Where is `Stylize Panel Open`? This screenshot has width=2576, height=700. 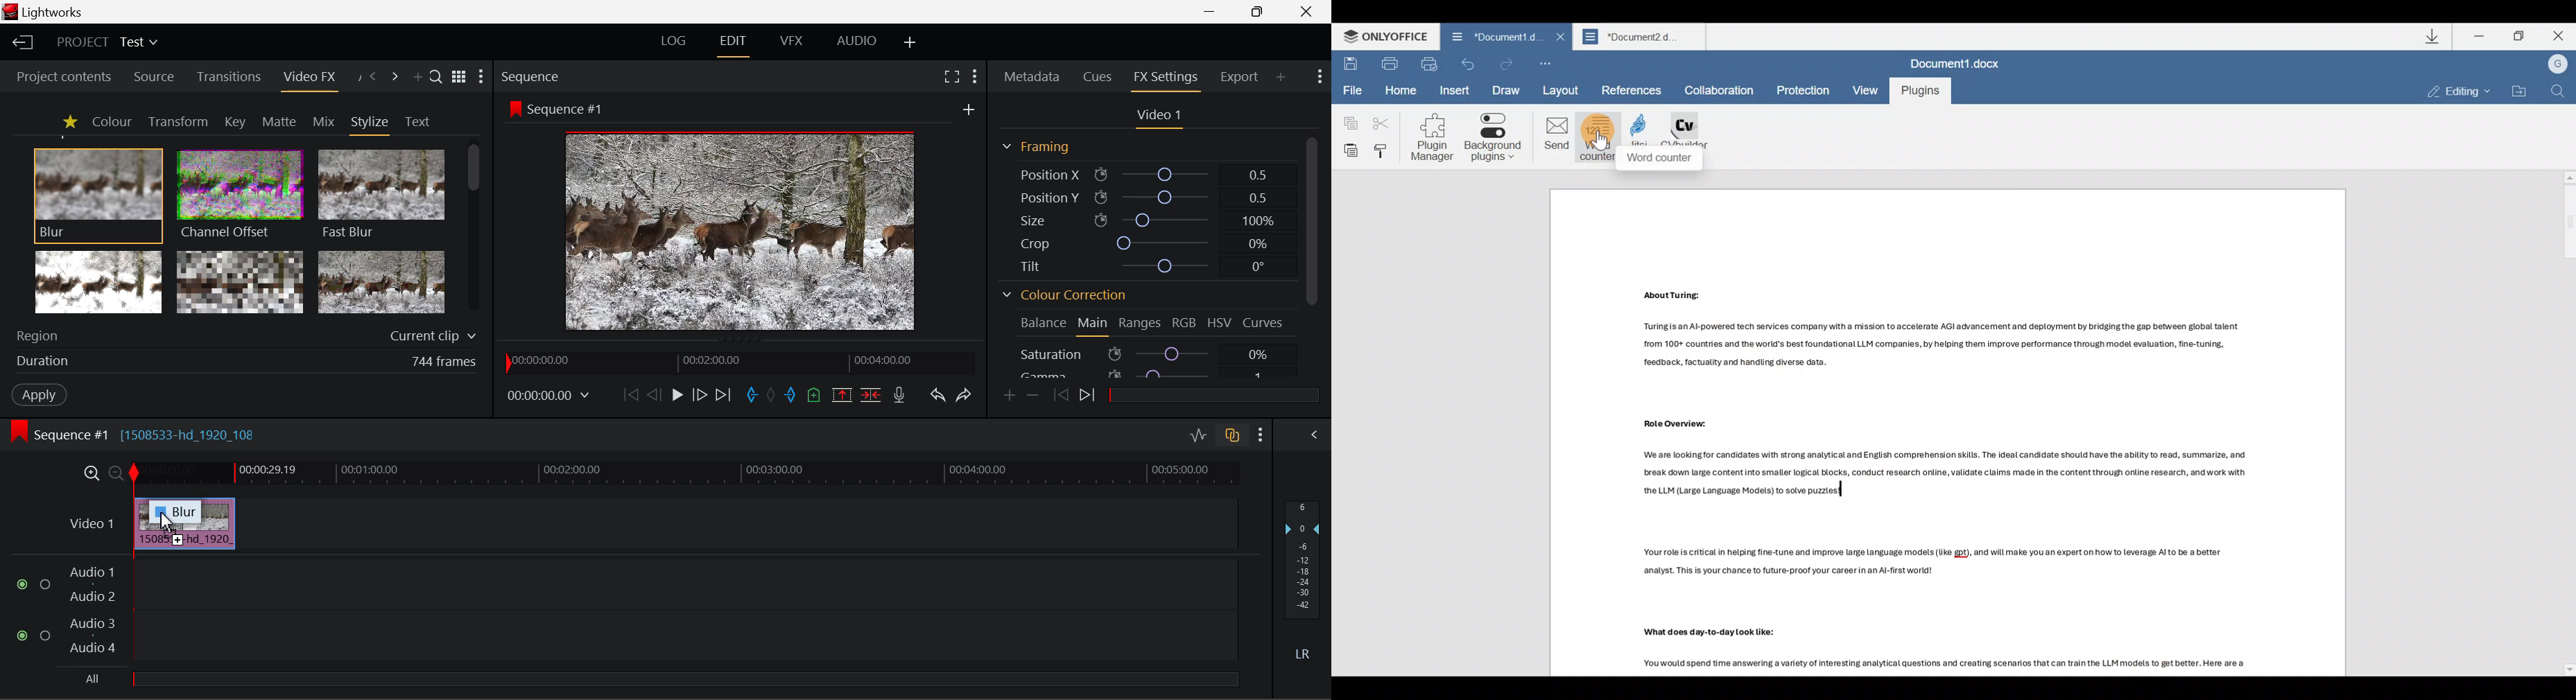
Stylize Panel Open is located at coordinates (370, 121).